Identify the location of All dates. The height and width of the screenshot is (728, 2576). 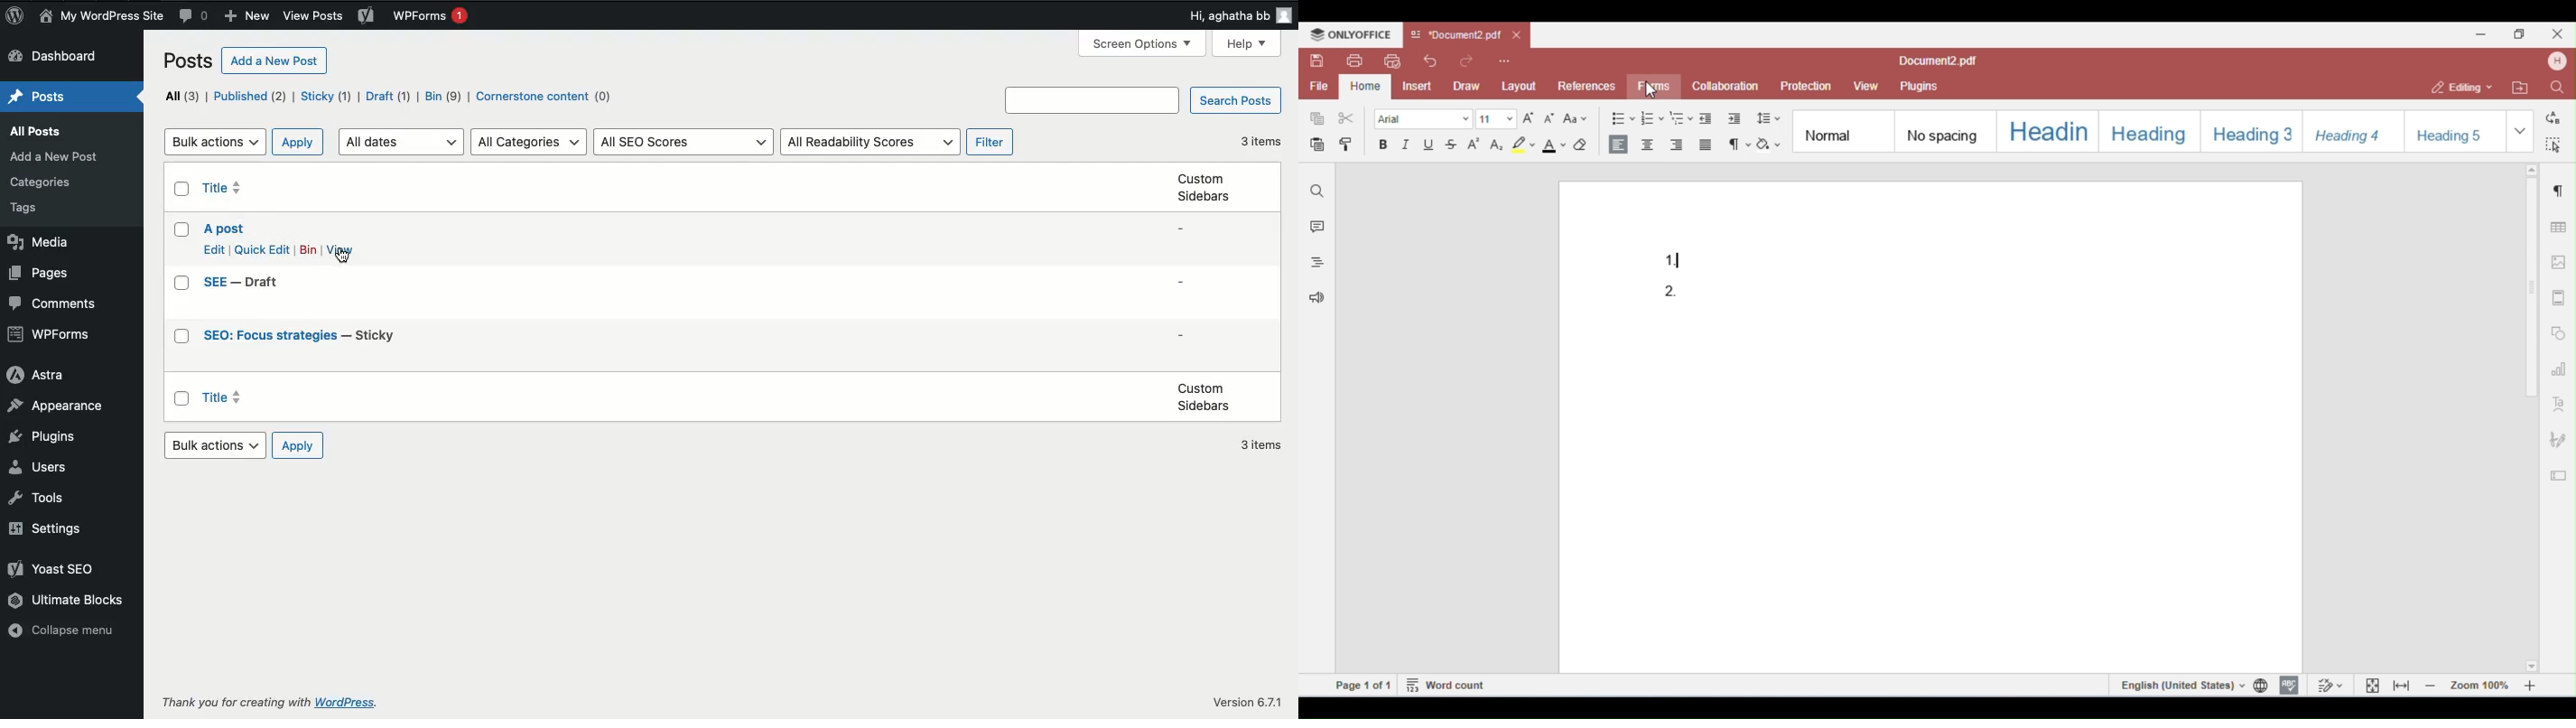
(403, 142).